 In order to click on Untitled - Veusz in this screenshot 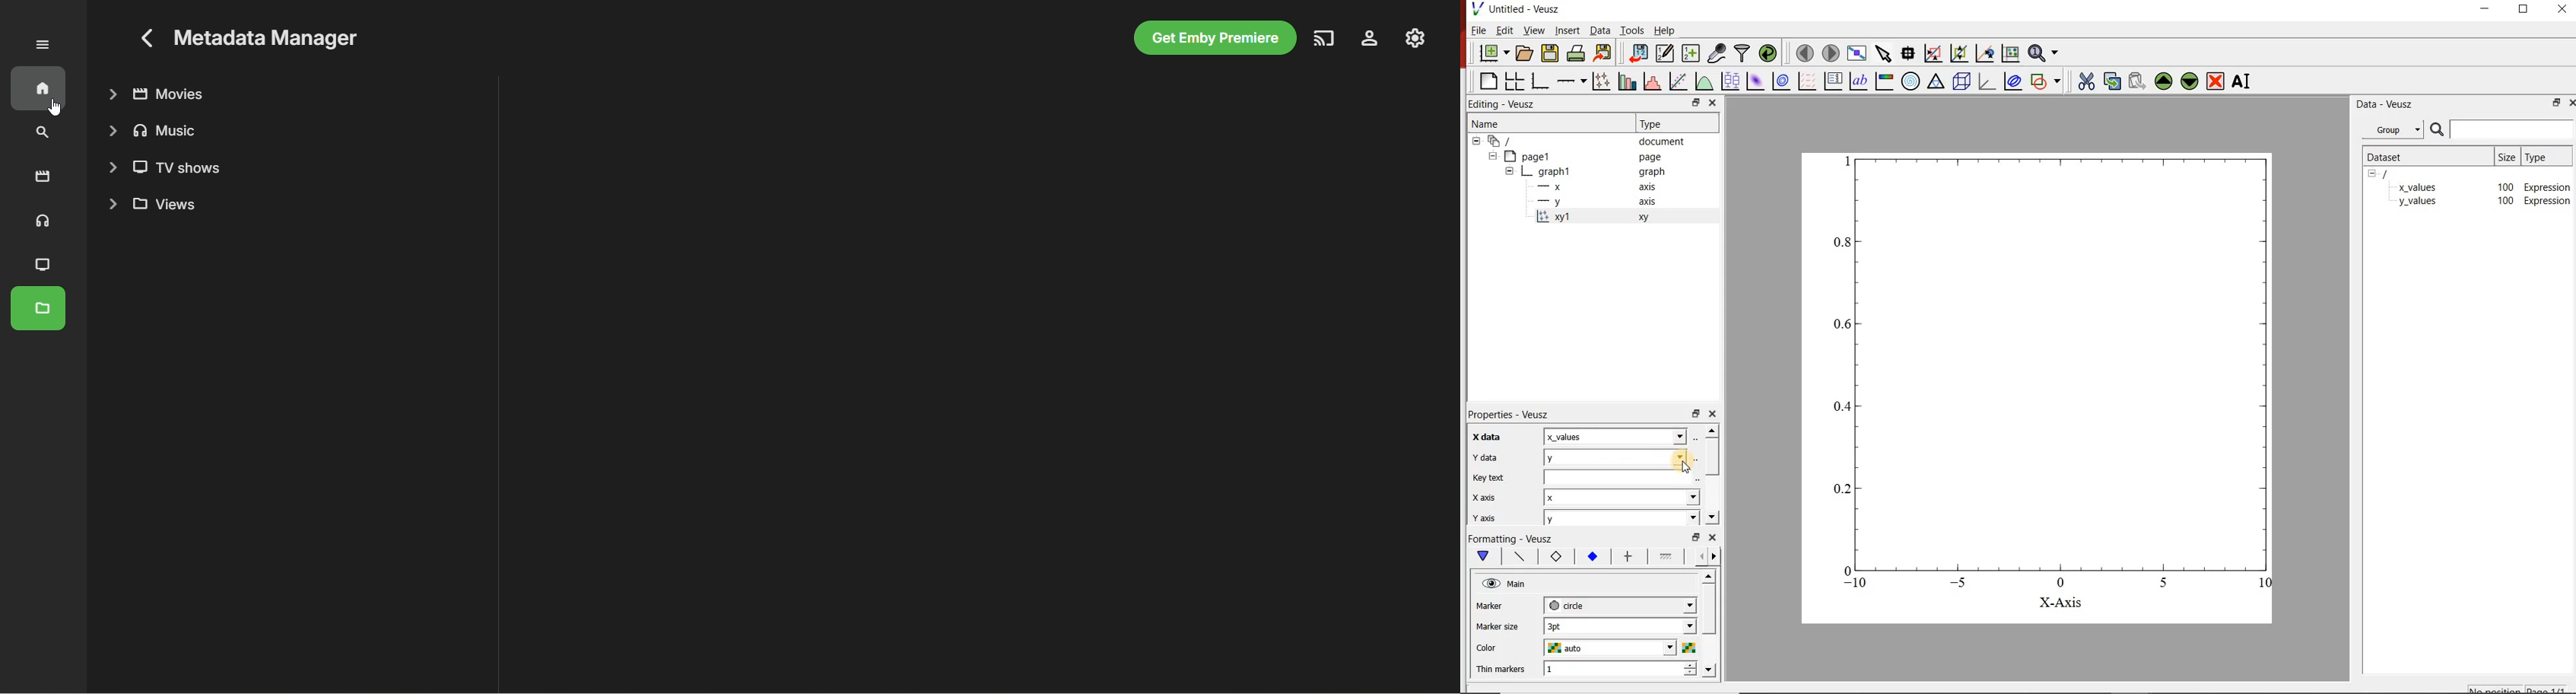, I will do `click(1525, 9)`.